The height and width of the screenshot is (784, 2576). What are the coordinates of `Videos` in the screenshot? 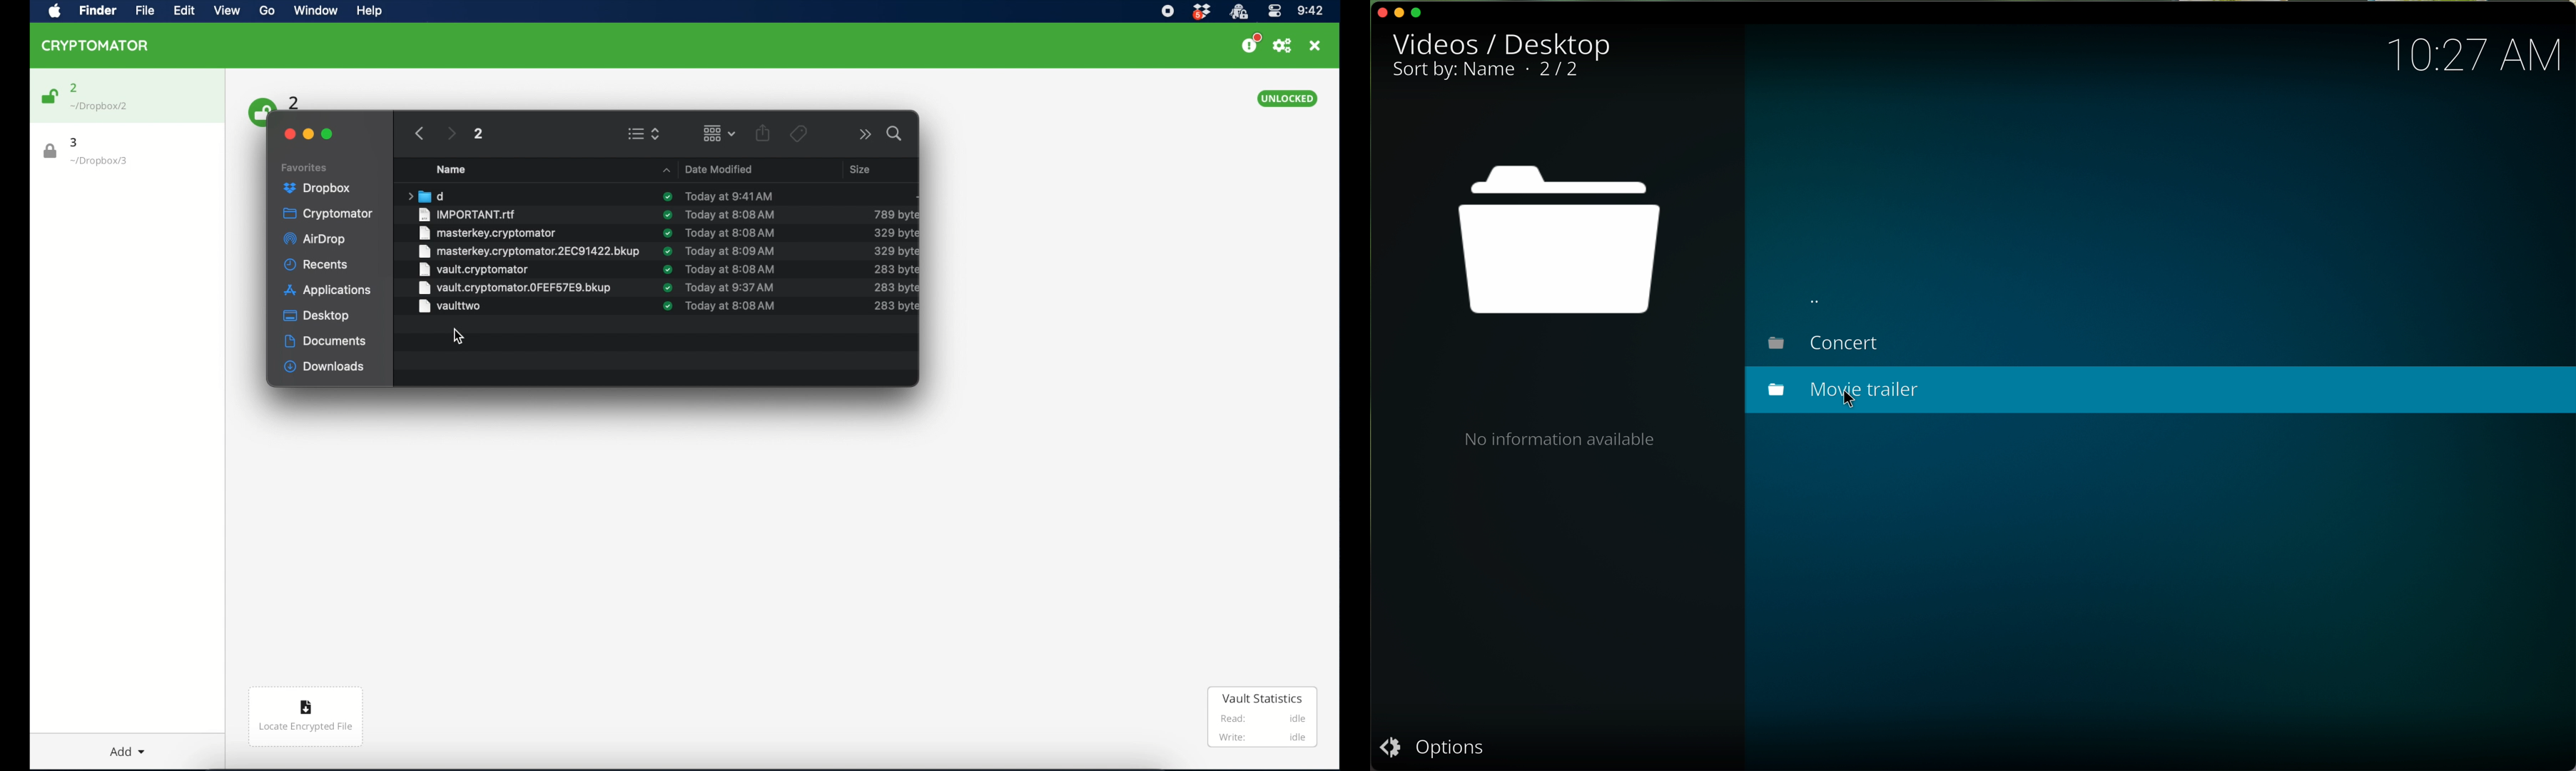 It's located at (1439, 40).